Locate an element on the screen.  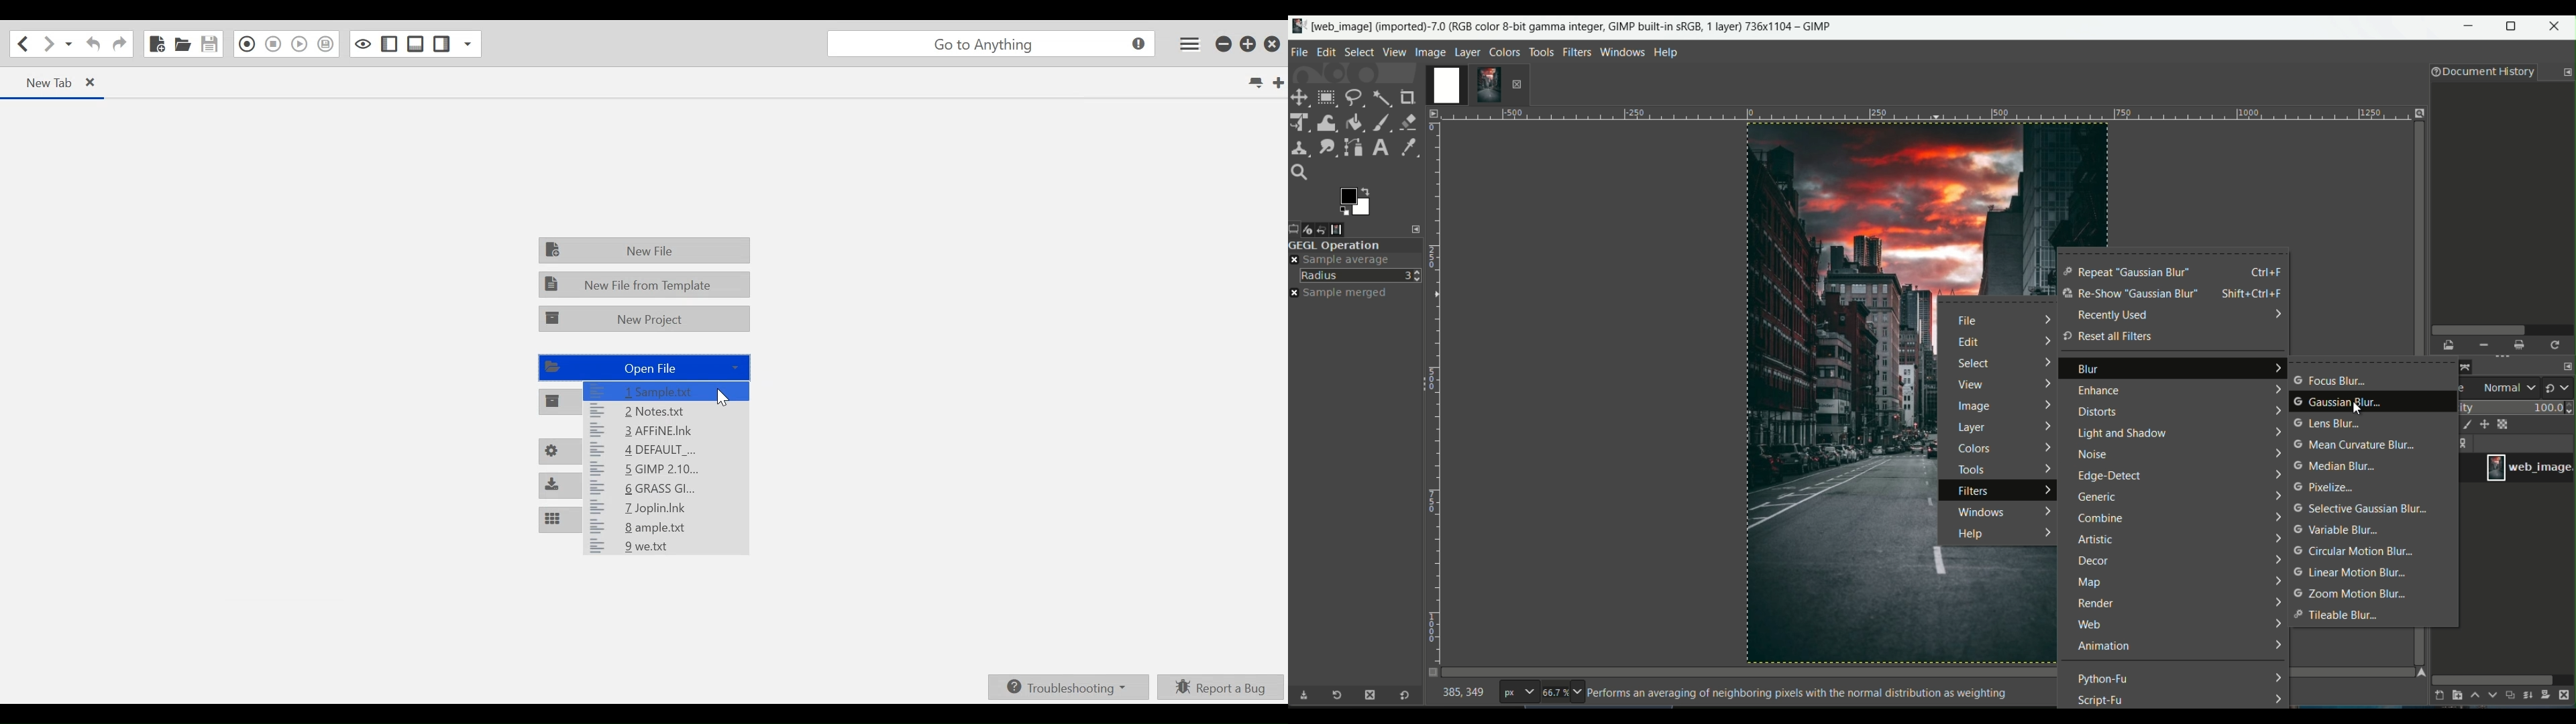
paintbrush tool is located at coordinates (1381, 121).